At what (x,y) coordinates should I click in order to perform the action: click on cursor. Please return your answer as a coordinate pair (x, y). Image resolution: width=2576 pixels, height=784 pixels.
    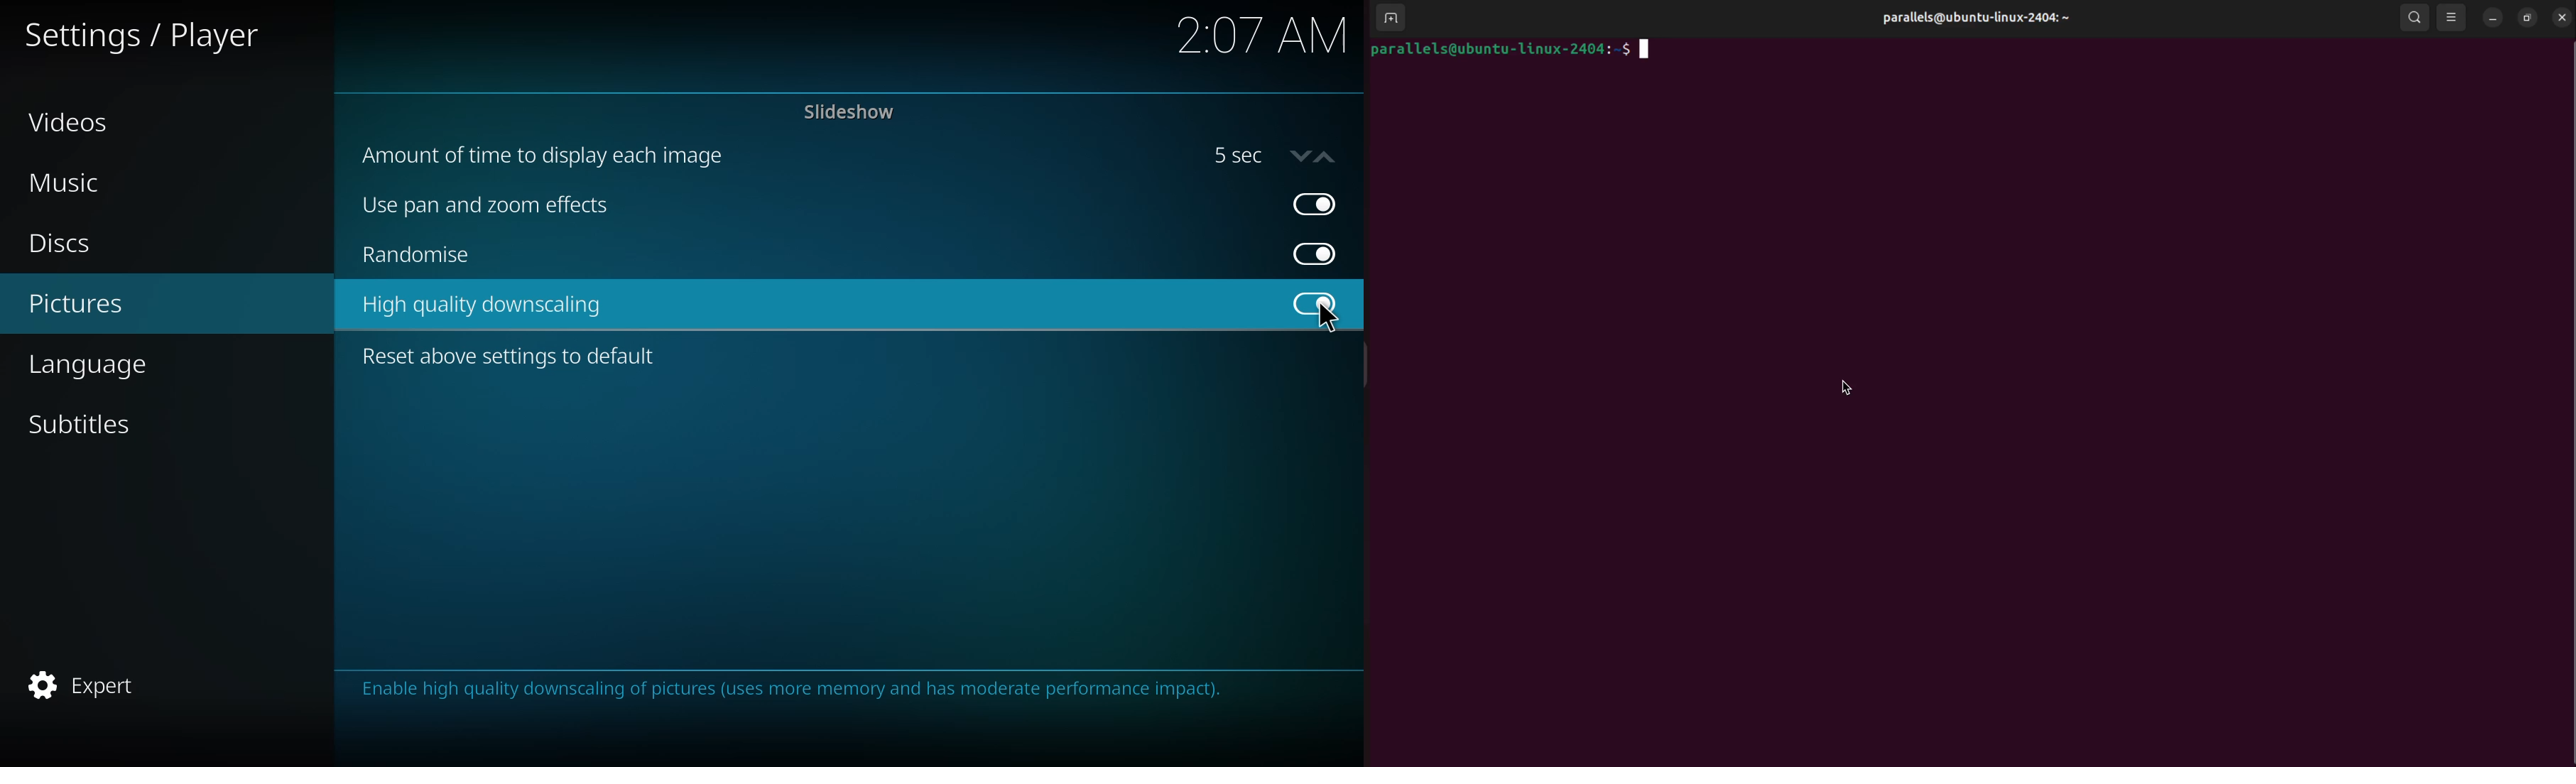
    Looking at the image, I should click on (1327, 318).